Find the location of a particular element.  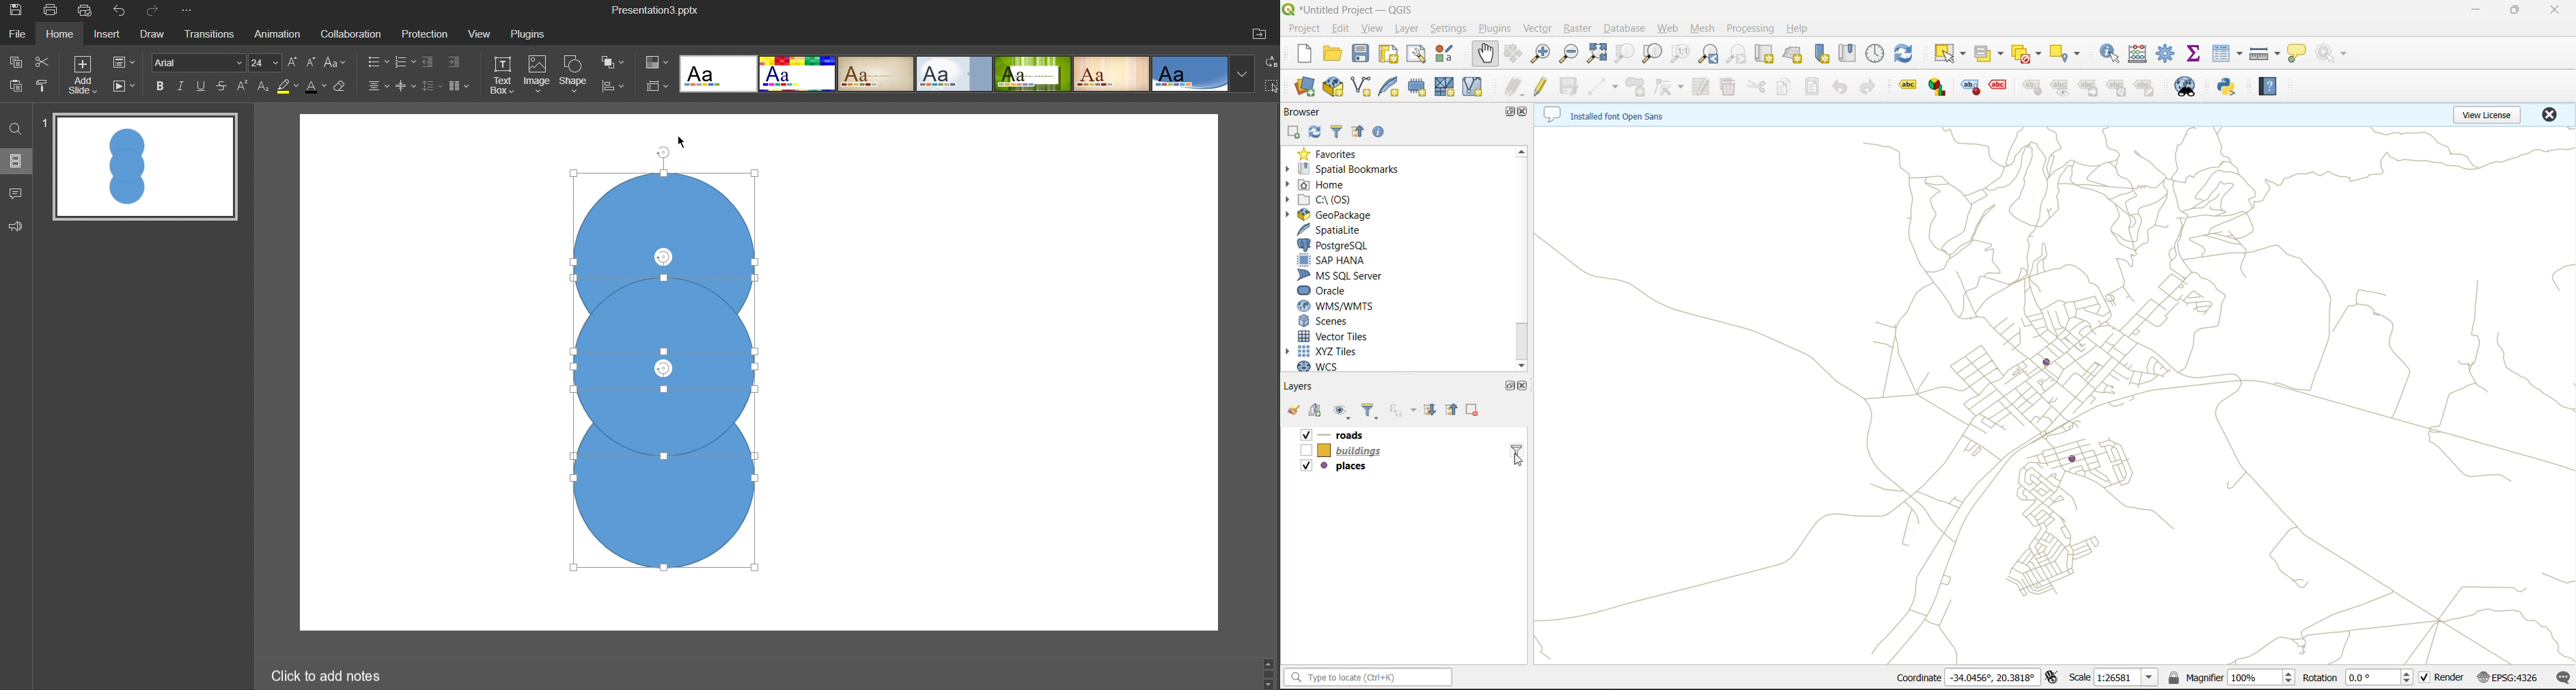

Templates is located at coordinates (967, 77).